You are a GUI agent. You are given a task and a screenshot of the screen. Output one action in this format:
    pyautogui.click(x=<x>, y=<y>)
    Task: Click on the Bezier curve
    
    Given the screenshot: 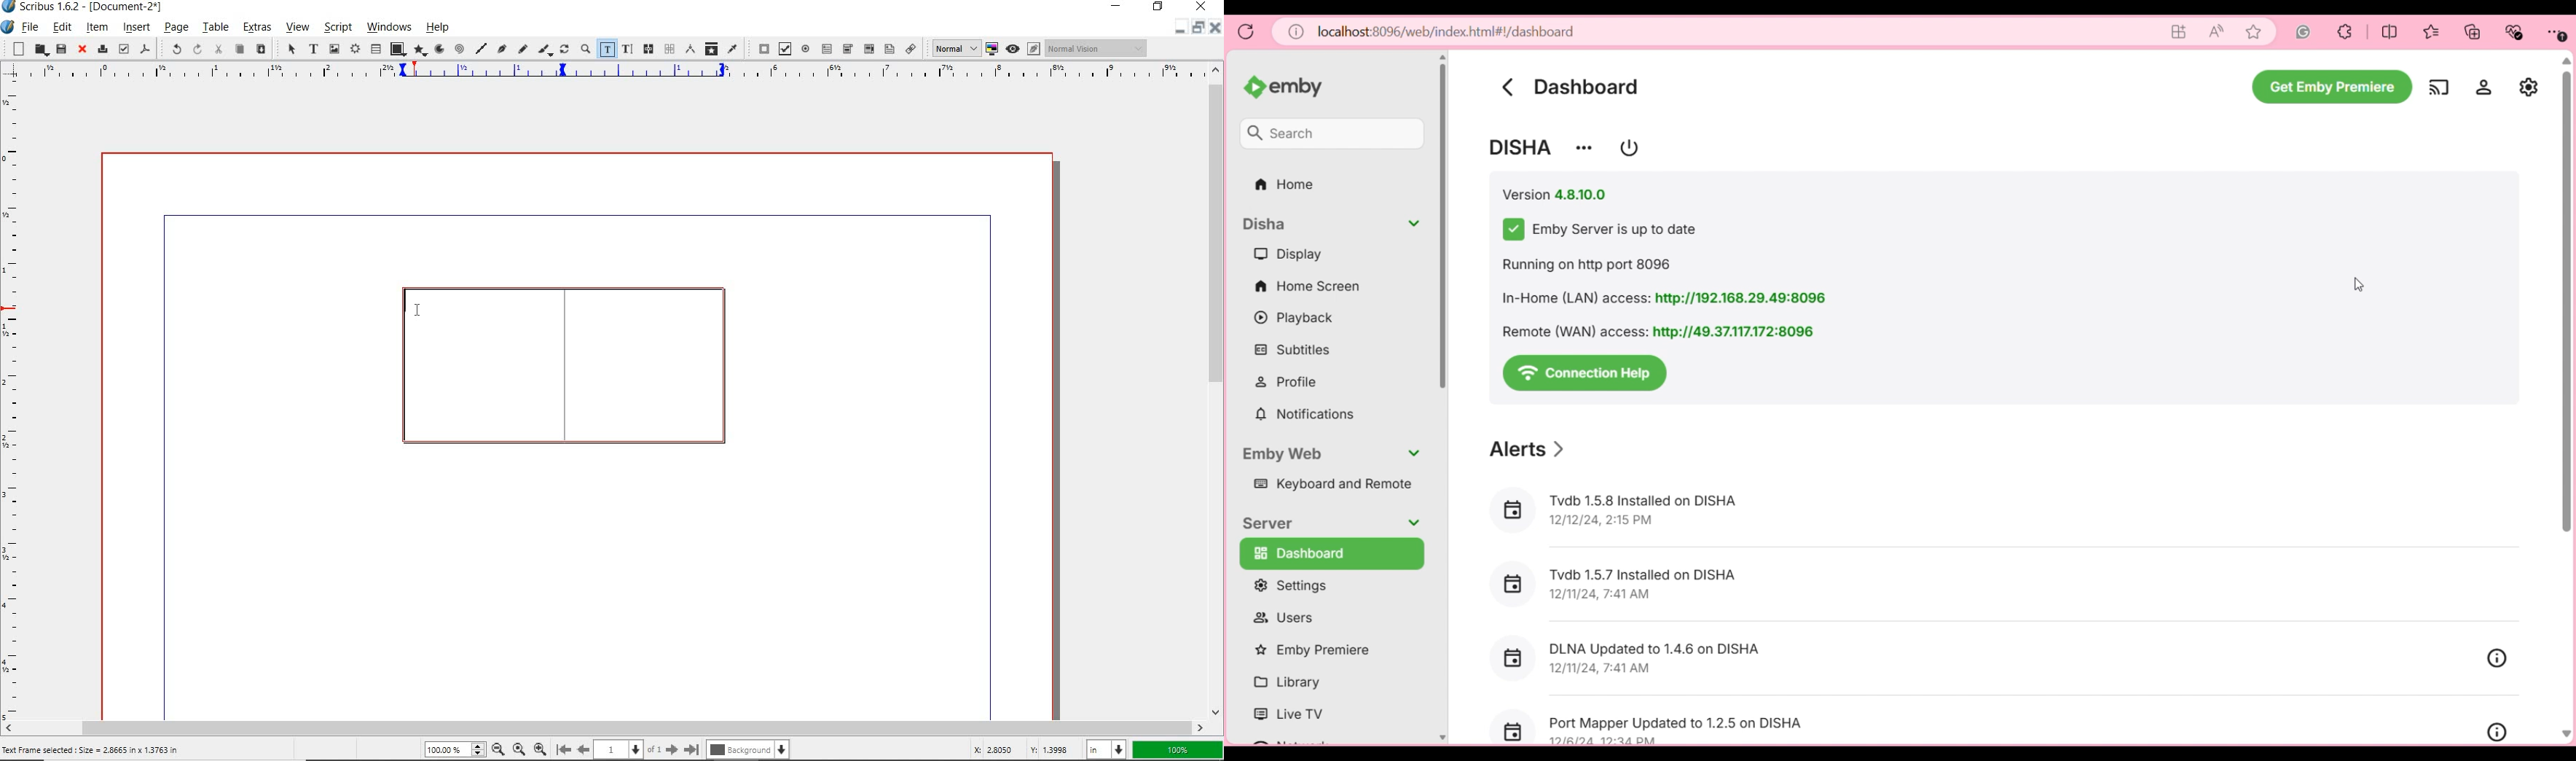 What is the action you would take?
    pyautogui.click(x=502, y=48)
    